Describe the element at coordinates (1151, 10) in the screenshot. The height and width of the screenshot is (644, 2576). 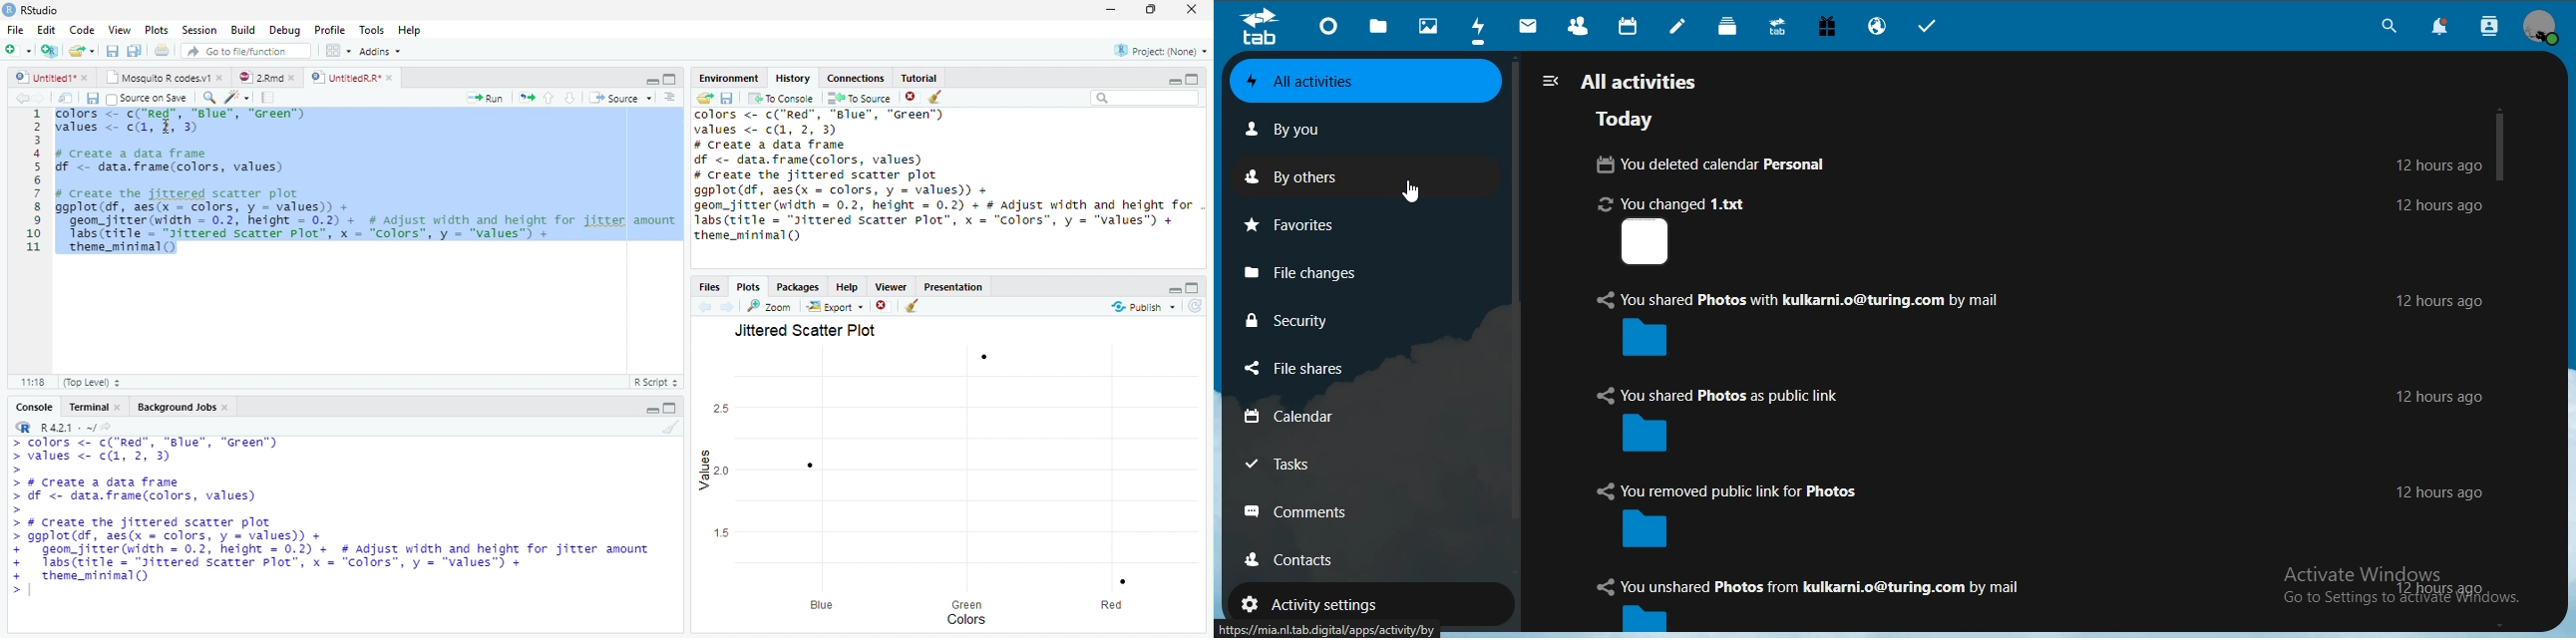
I see `restore` at that location.